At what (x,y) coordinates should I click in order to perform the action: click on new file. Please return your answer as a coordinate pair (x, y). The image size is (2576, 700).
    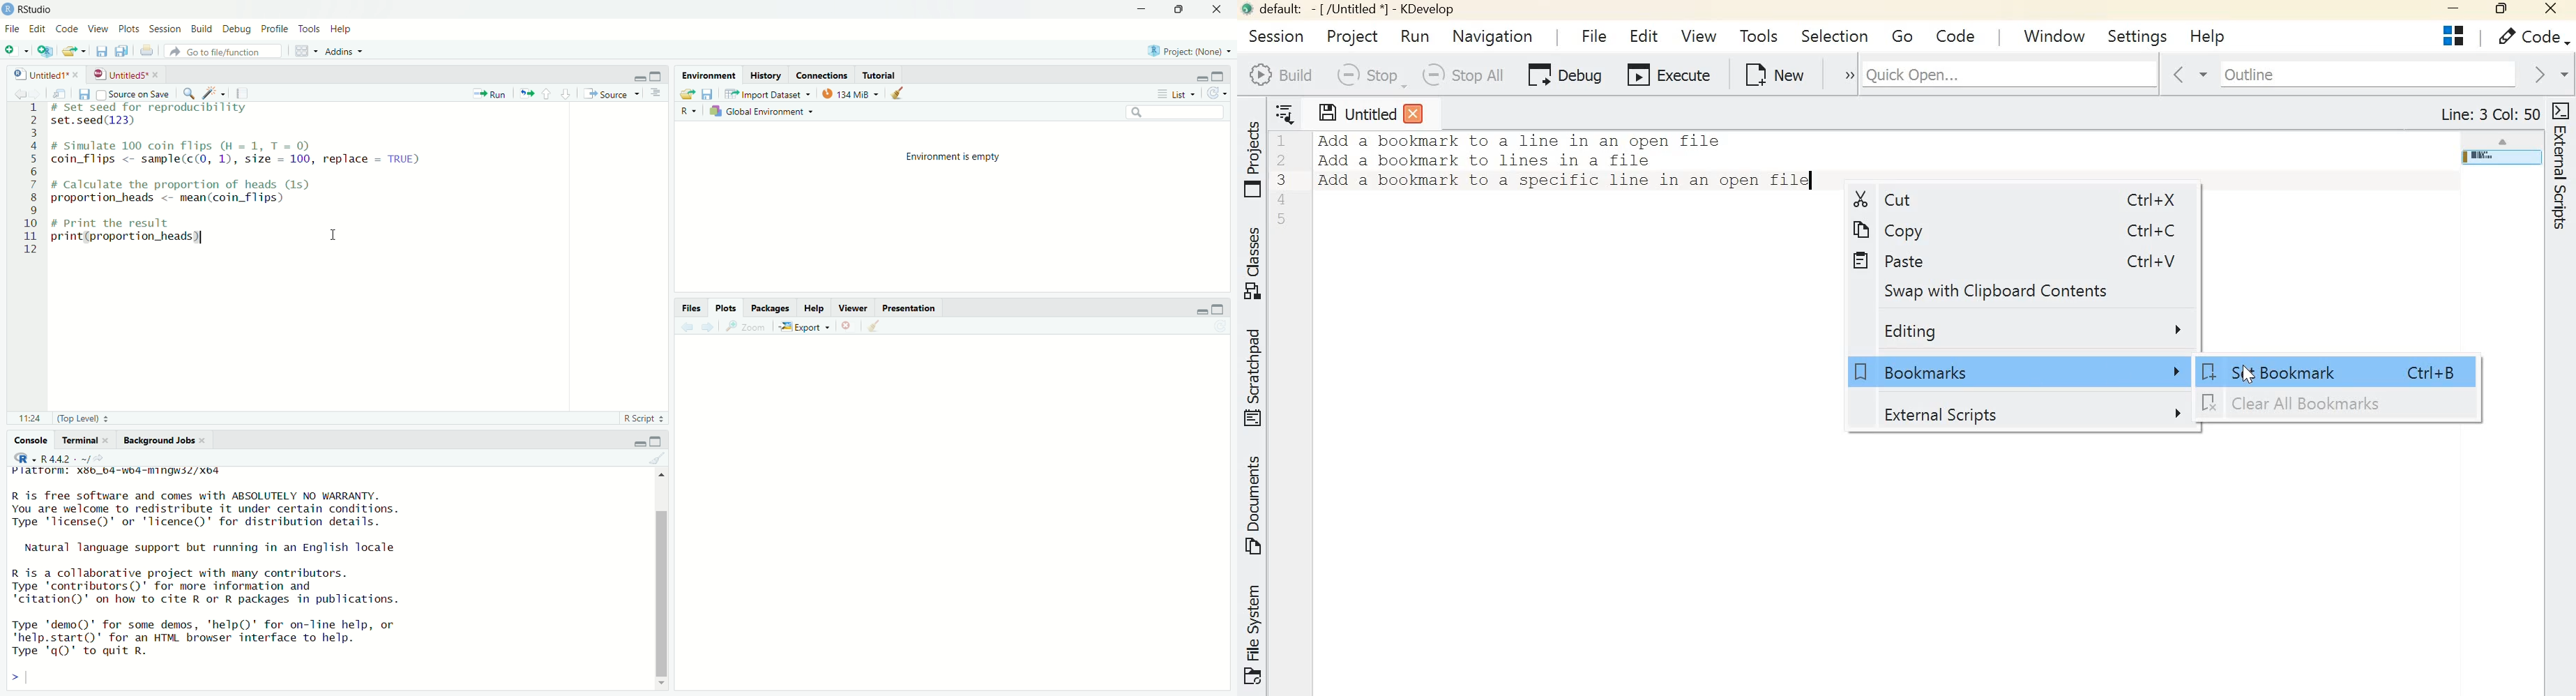
    Looking at the image, I should click on (15, 50).